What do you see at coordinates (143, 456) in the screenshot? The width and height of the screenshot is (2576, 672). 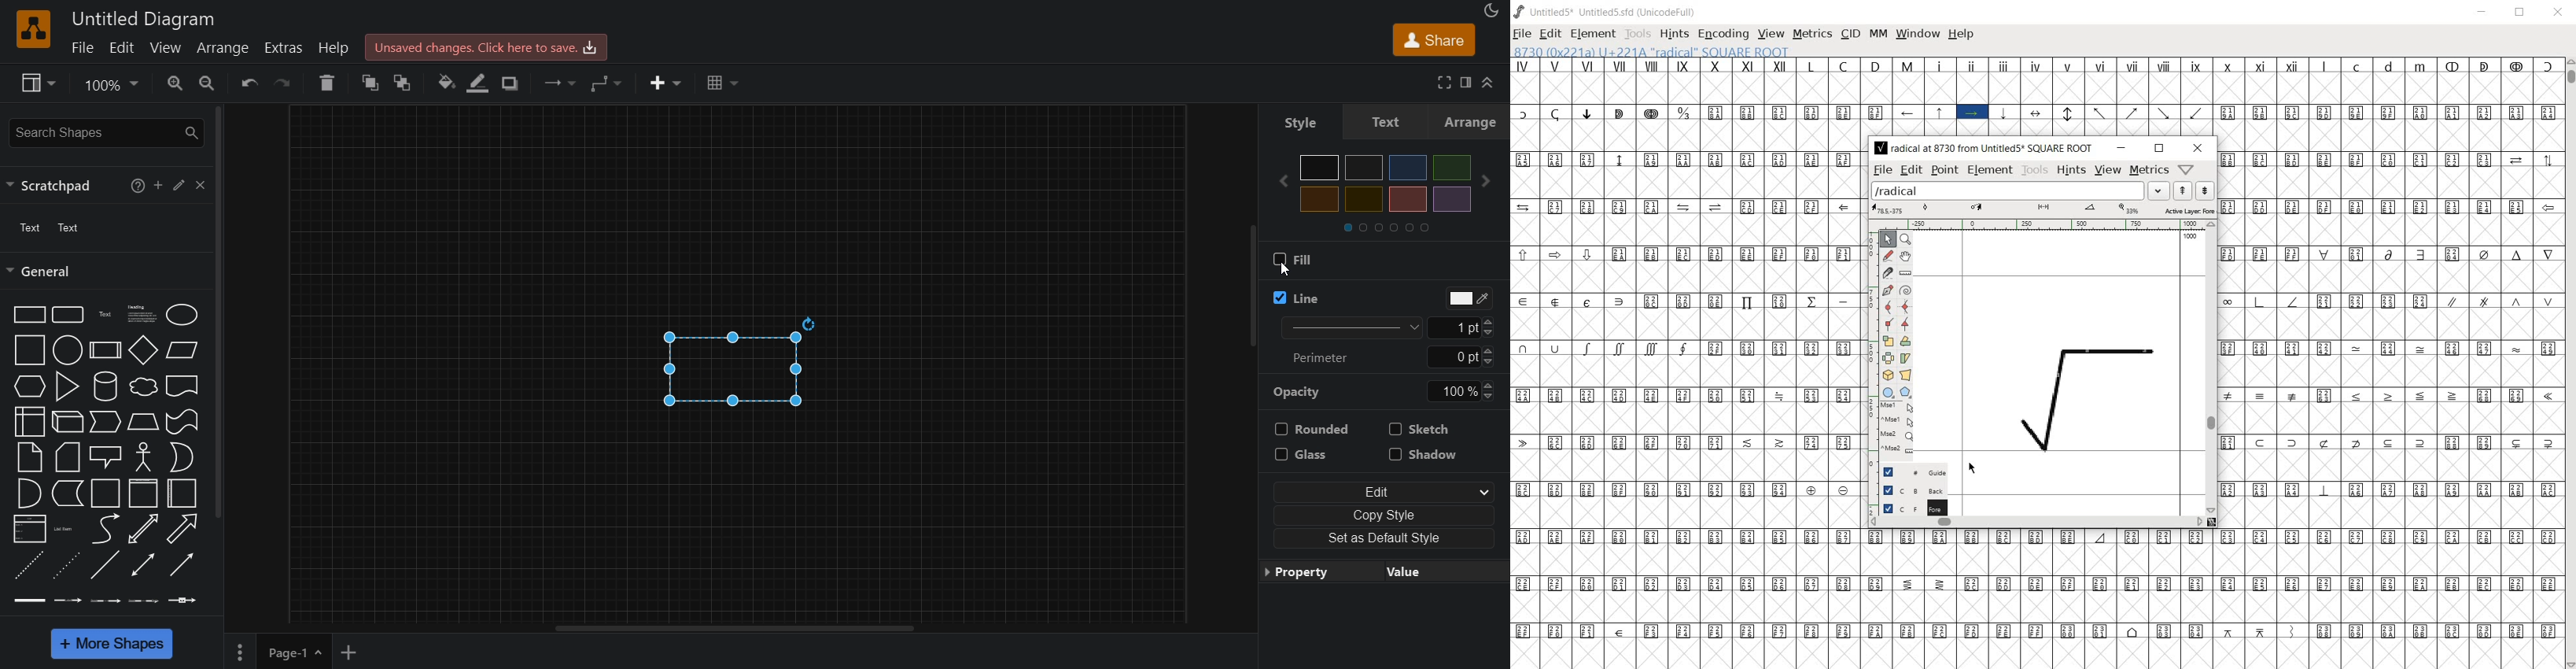 I see `actor` at bounding box center [143, 456].